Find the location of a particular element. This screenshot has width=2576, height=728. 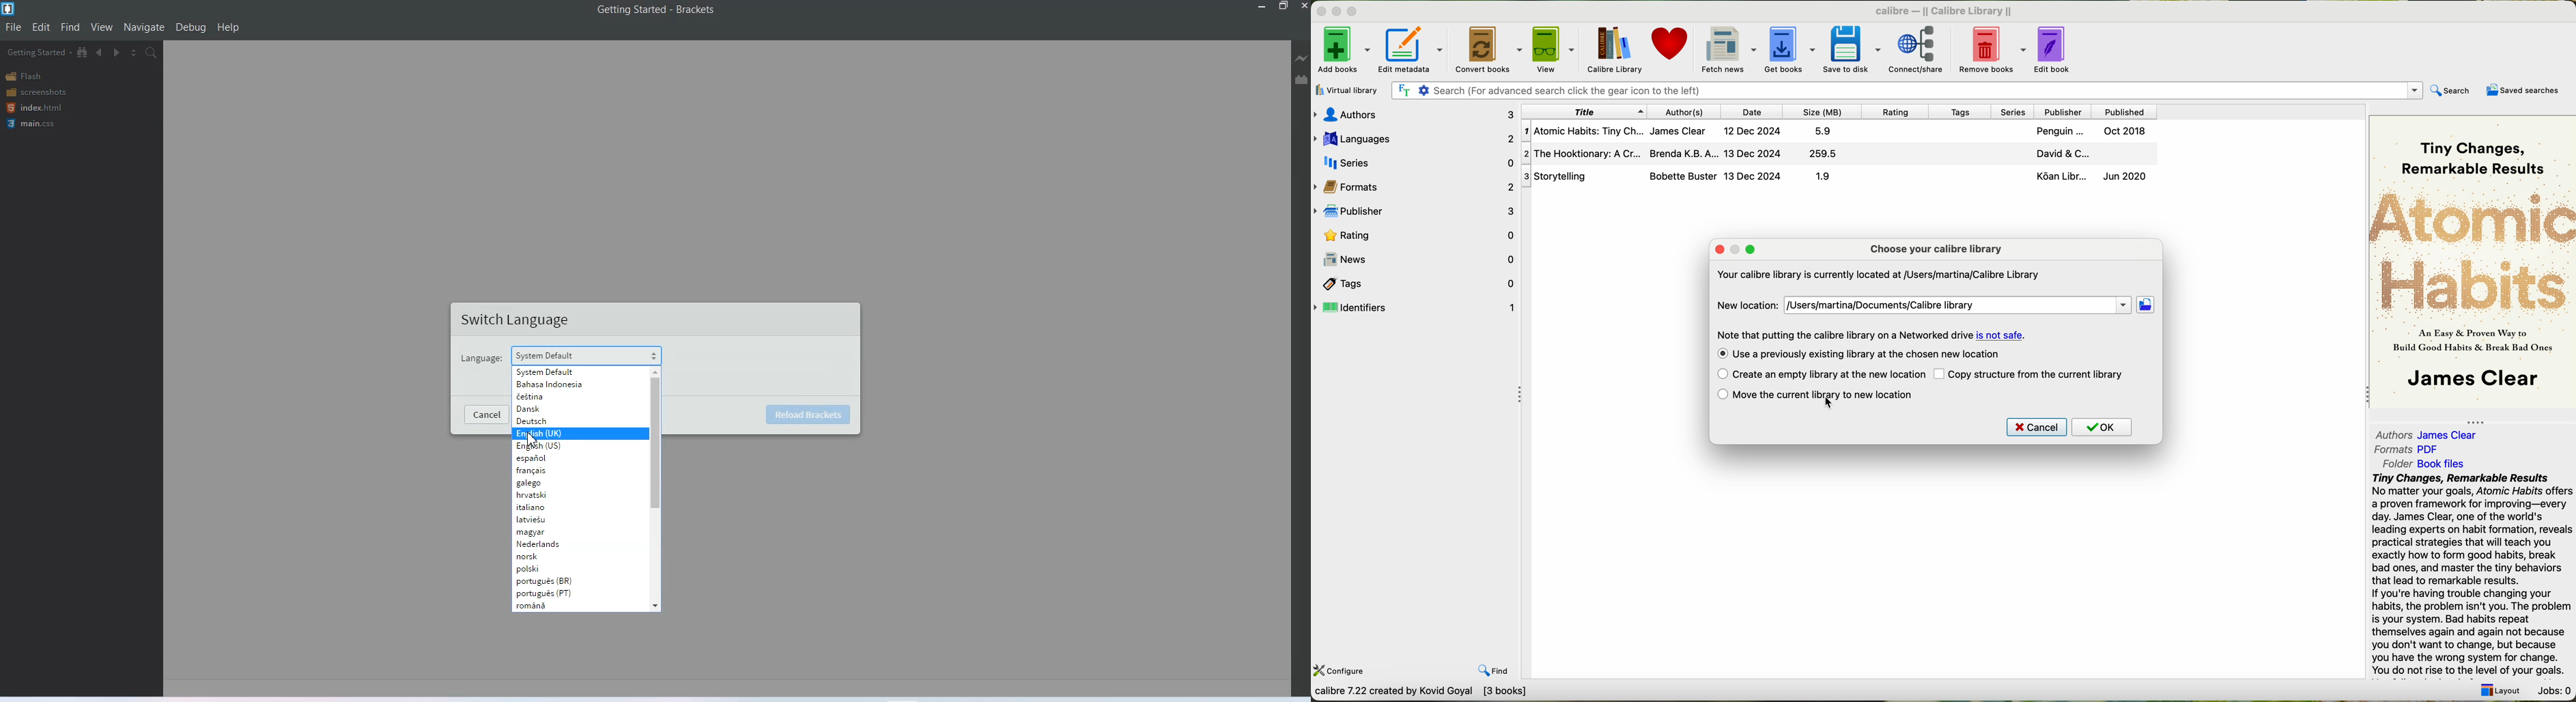

An easy proven way to build Good Habits & Break Bad Ones is located at coordinates (2471, 344).